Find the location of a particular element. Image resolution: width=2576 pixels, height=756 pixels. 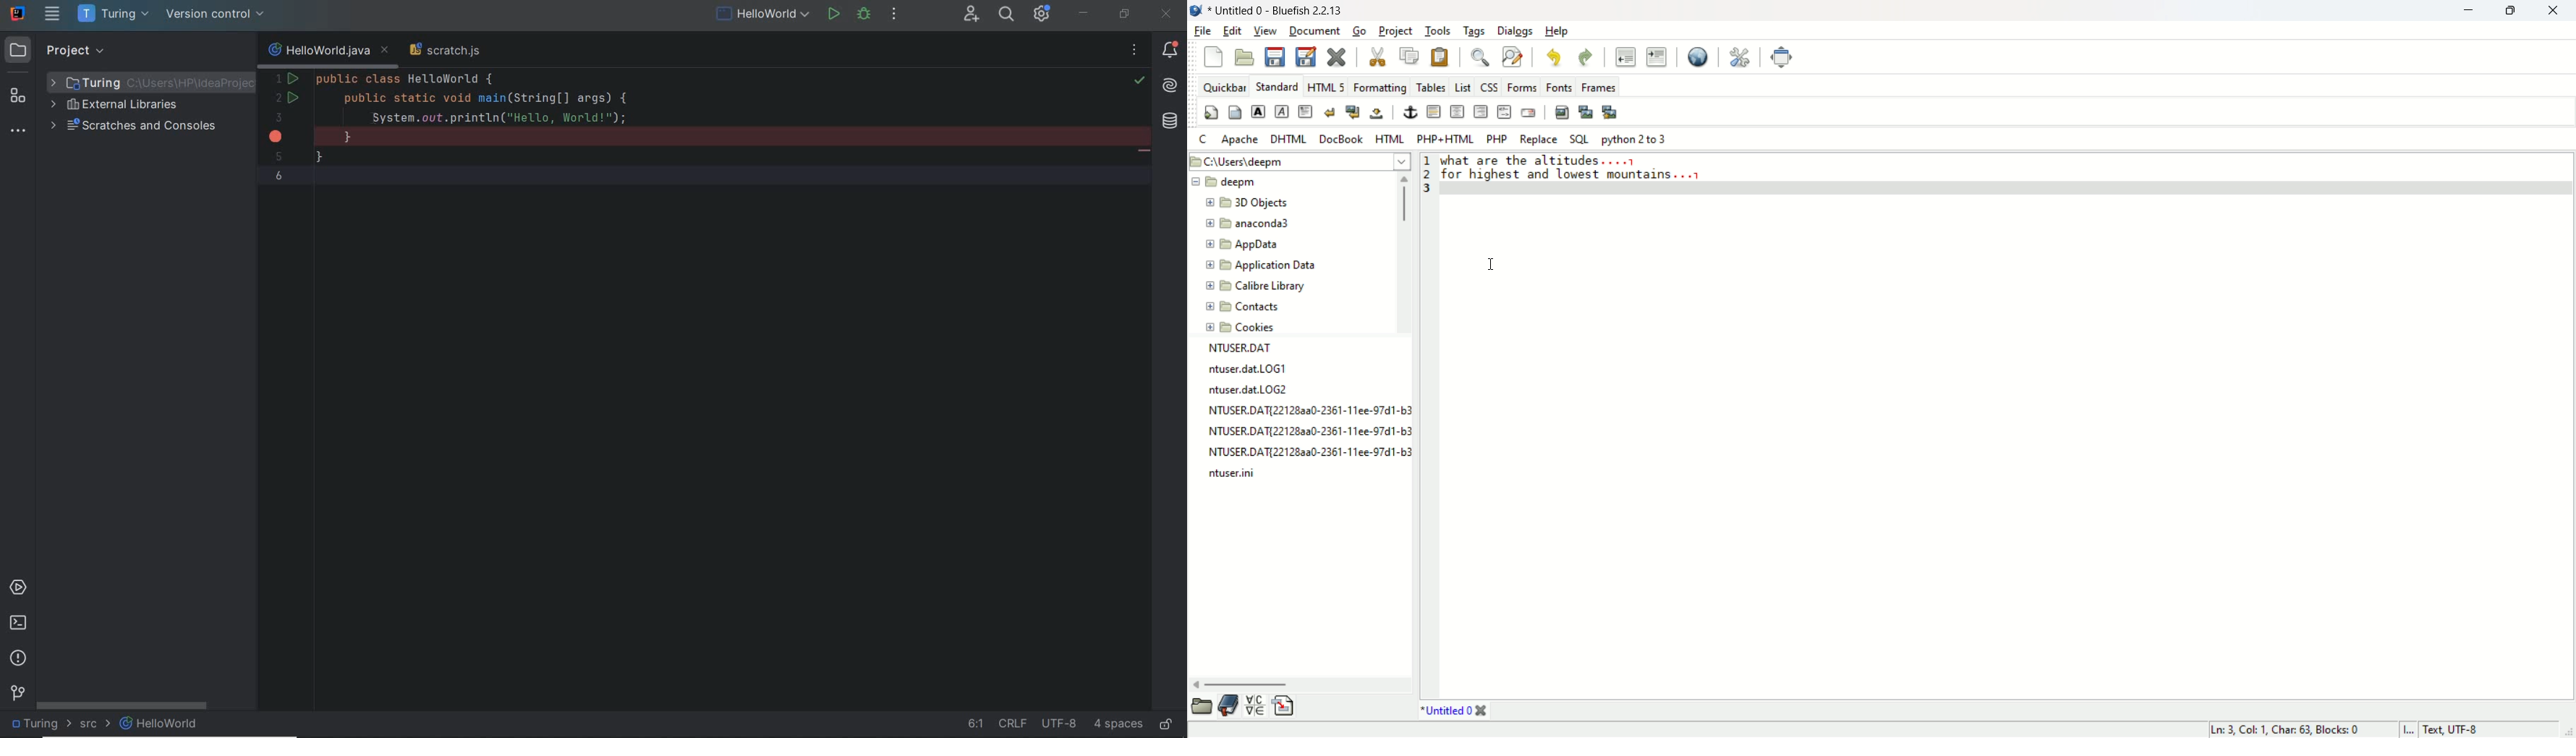

DHTML is located at coordinates (1288, 140).